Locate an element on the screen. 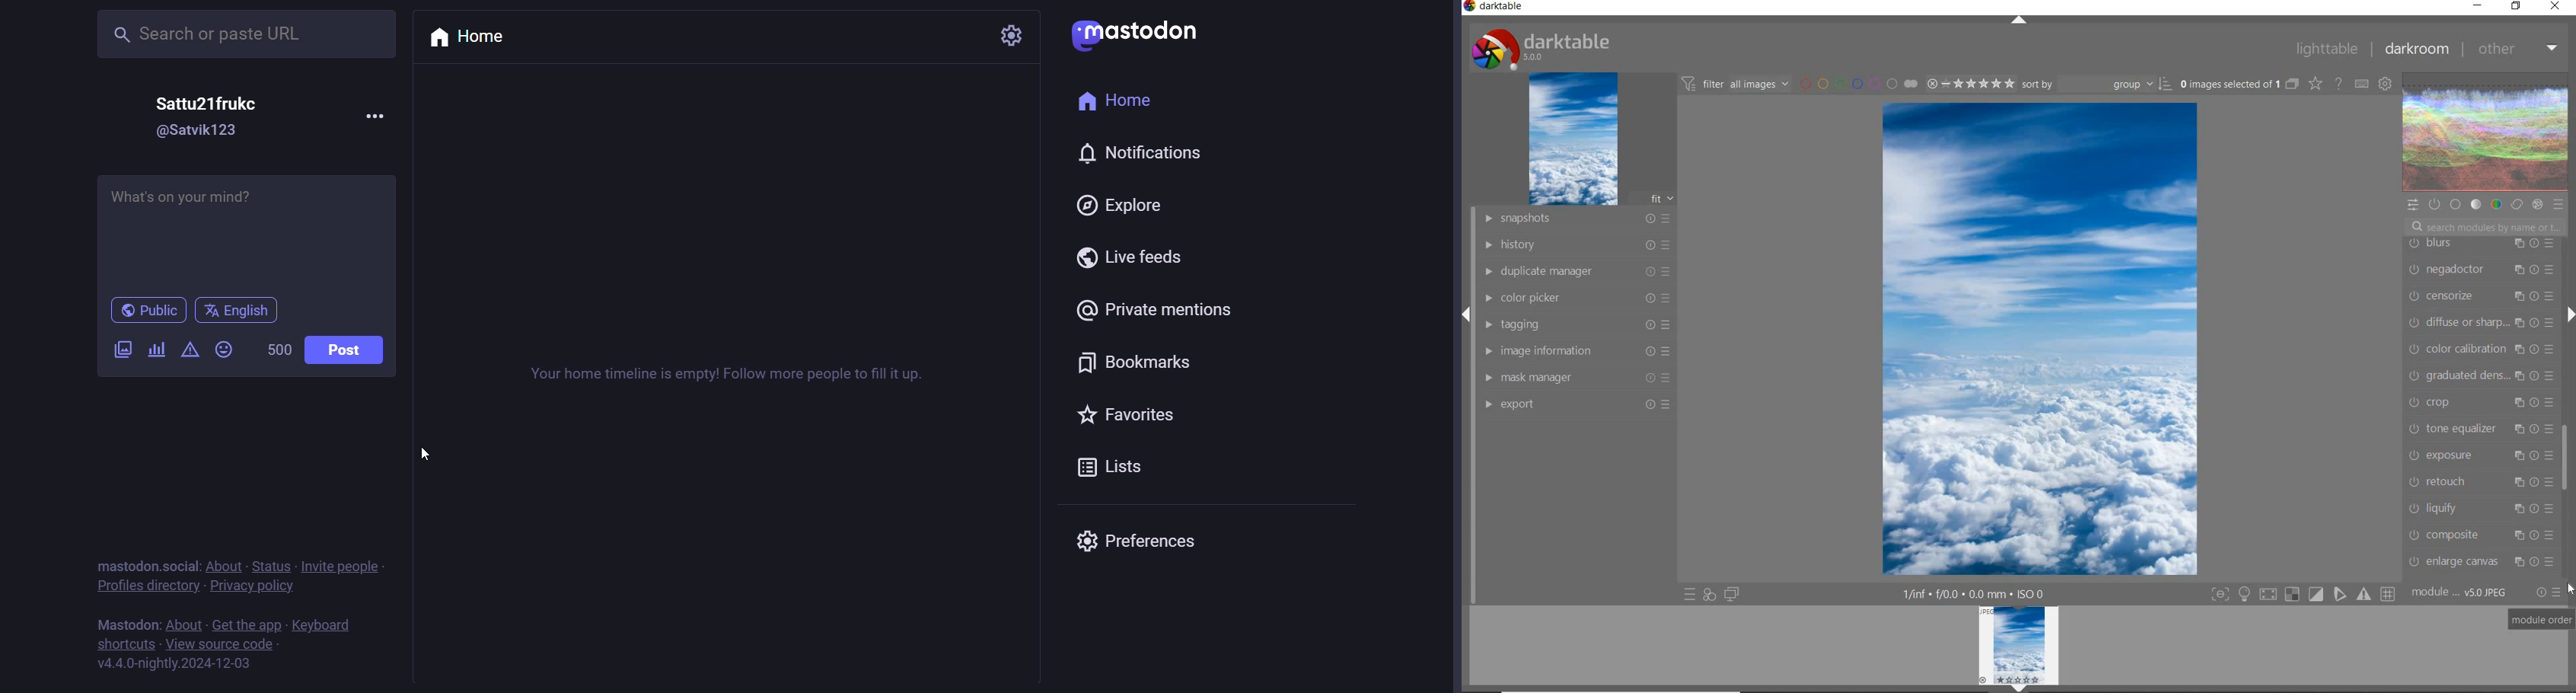 Image resolution: width=2576 pixels, height=700 pixels. Search or paste URL is located at coordinates (230, 34).